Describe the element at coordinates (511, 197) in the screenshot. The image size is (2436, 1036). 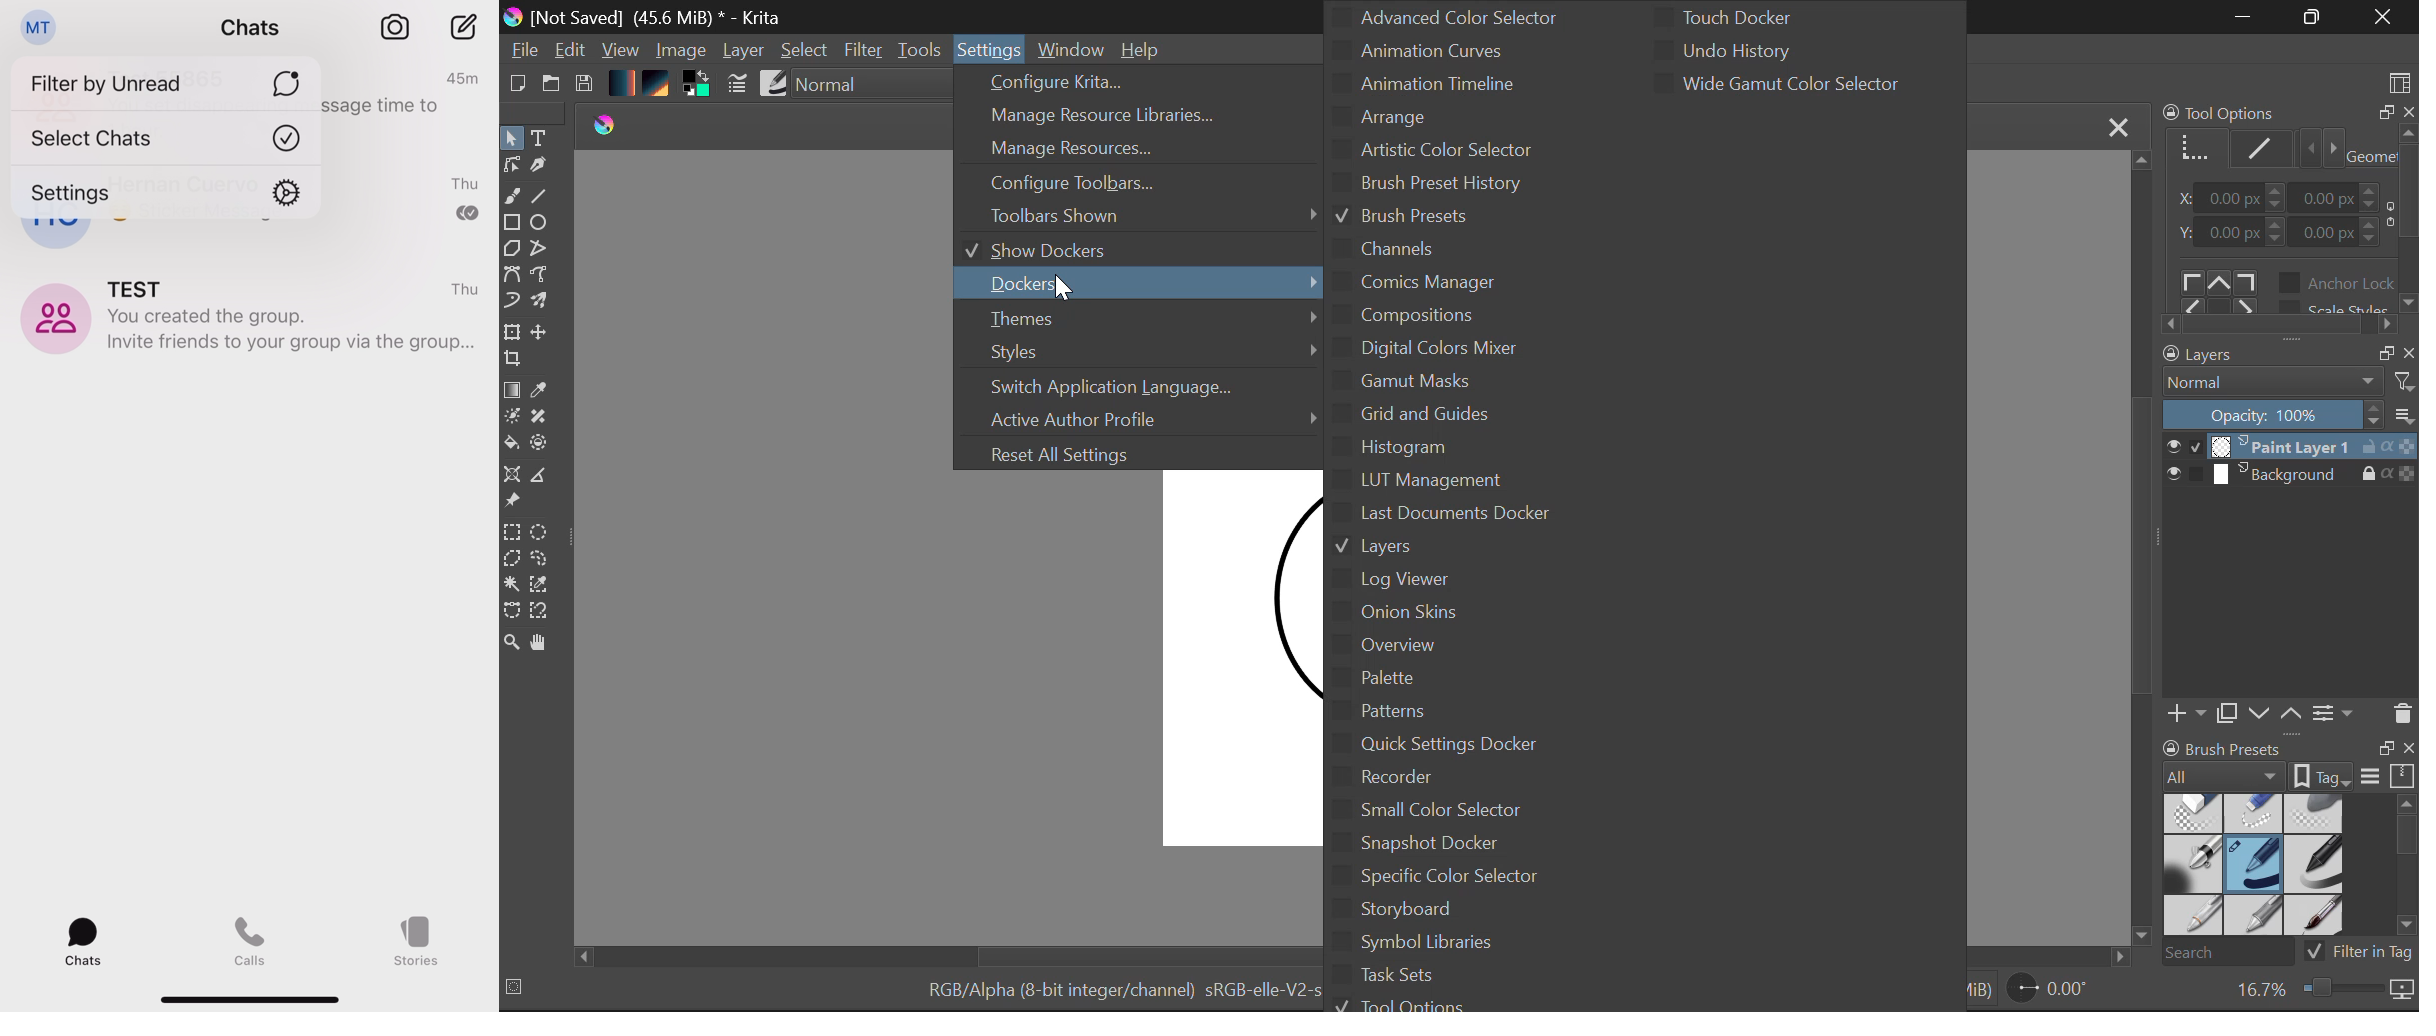
I see `Freehand` at that location.